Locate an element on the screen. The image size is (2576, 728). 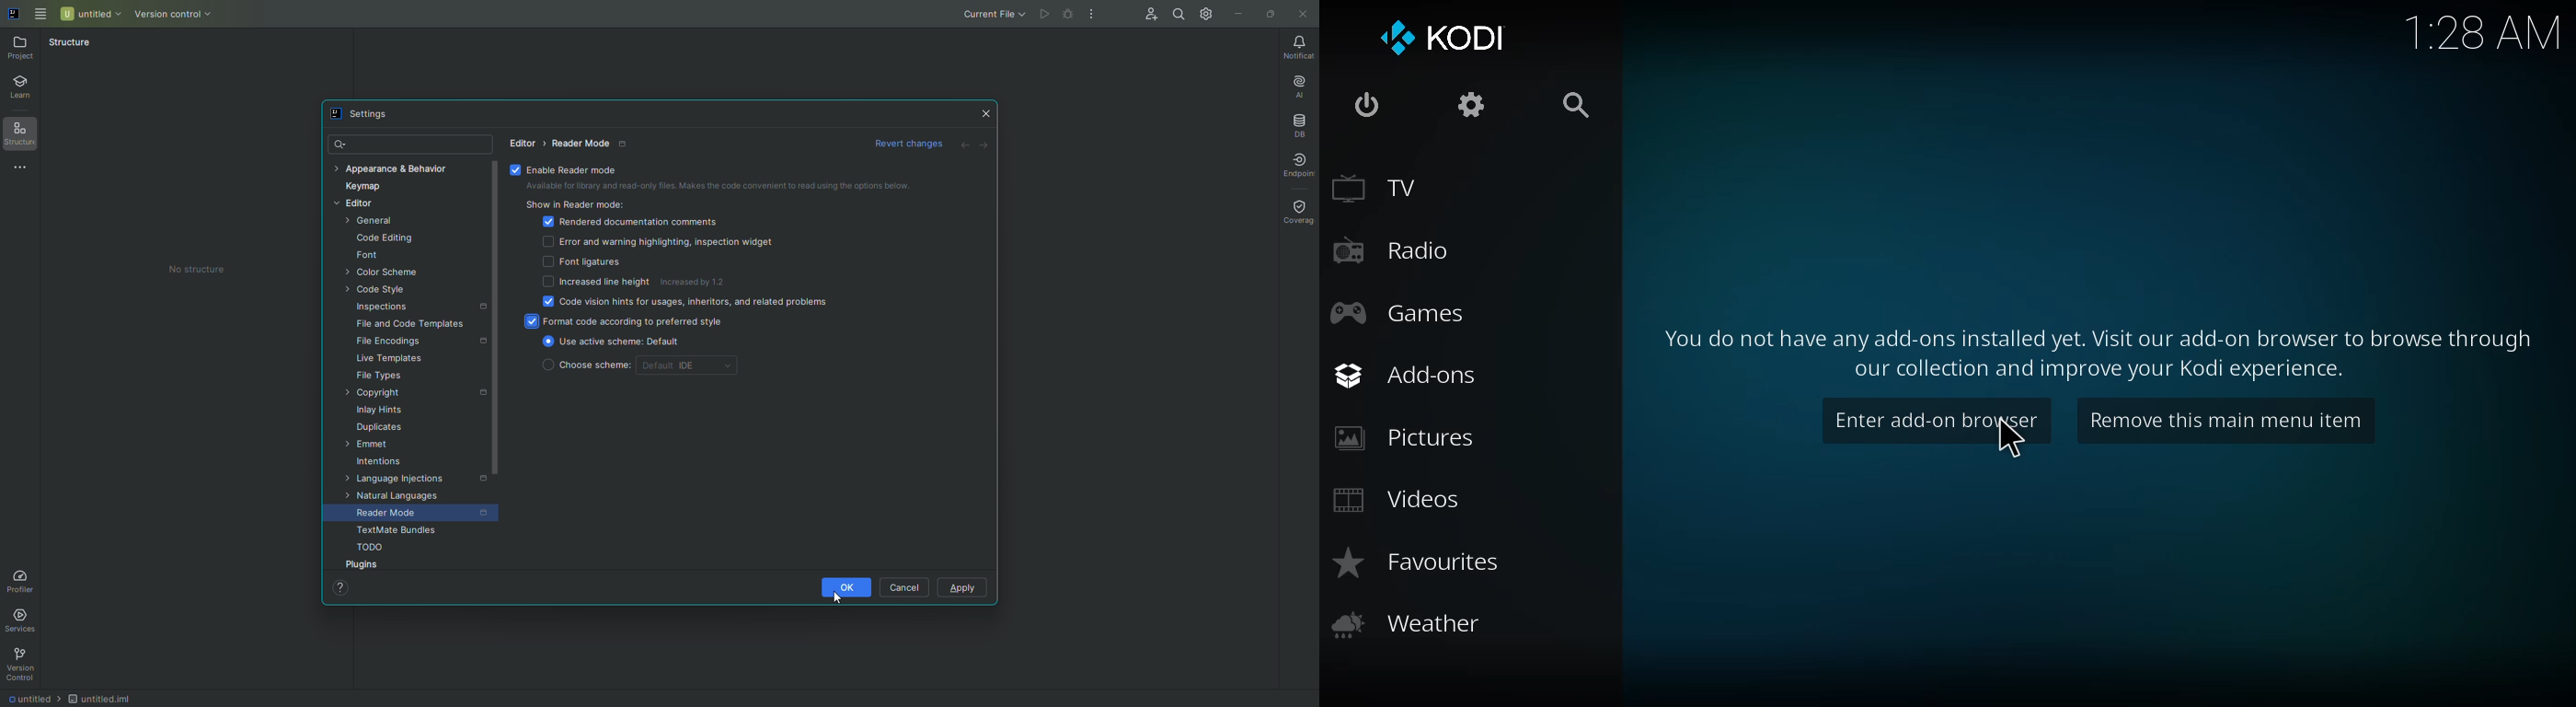
Cannot run file is located at coordinates (1069, 13).